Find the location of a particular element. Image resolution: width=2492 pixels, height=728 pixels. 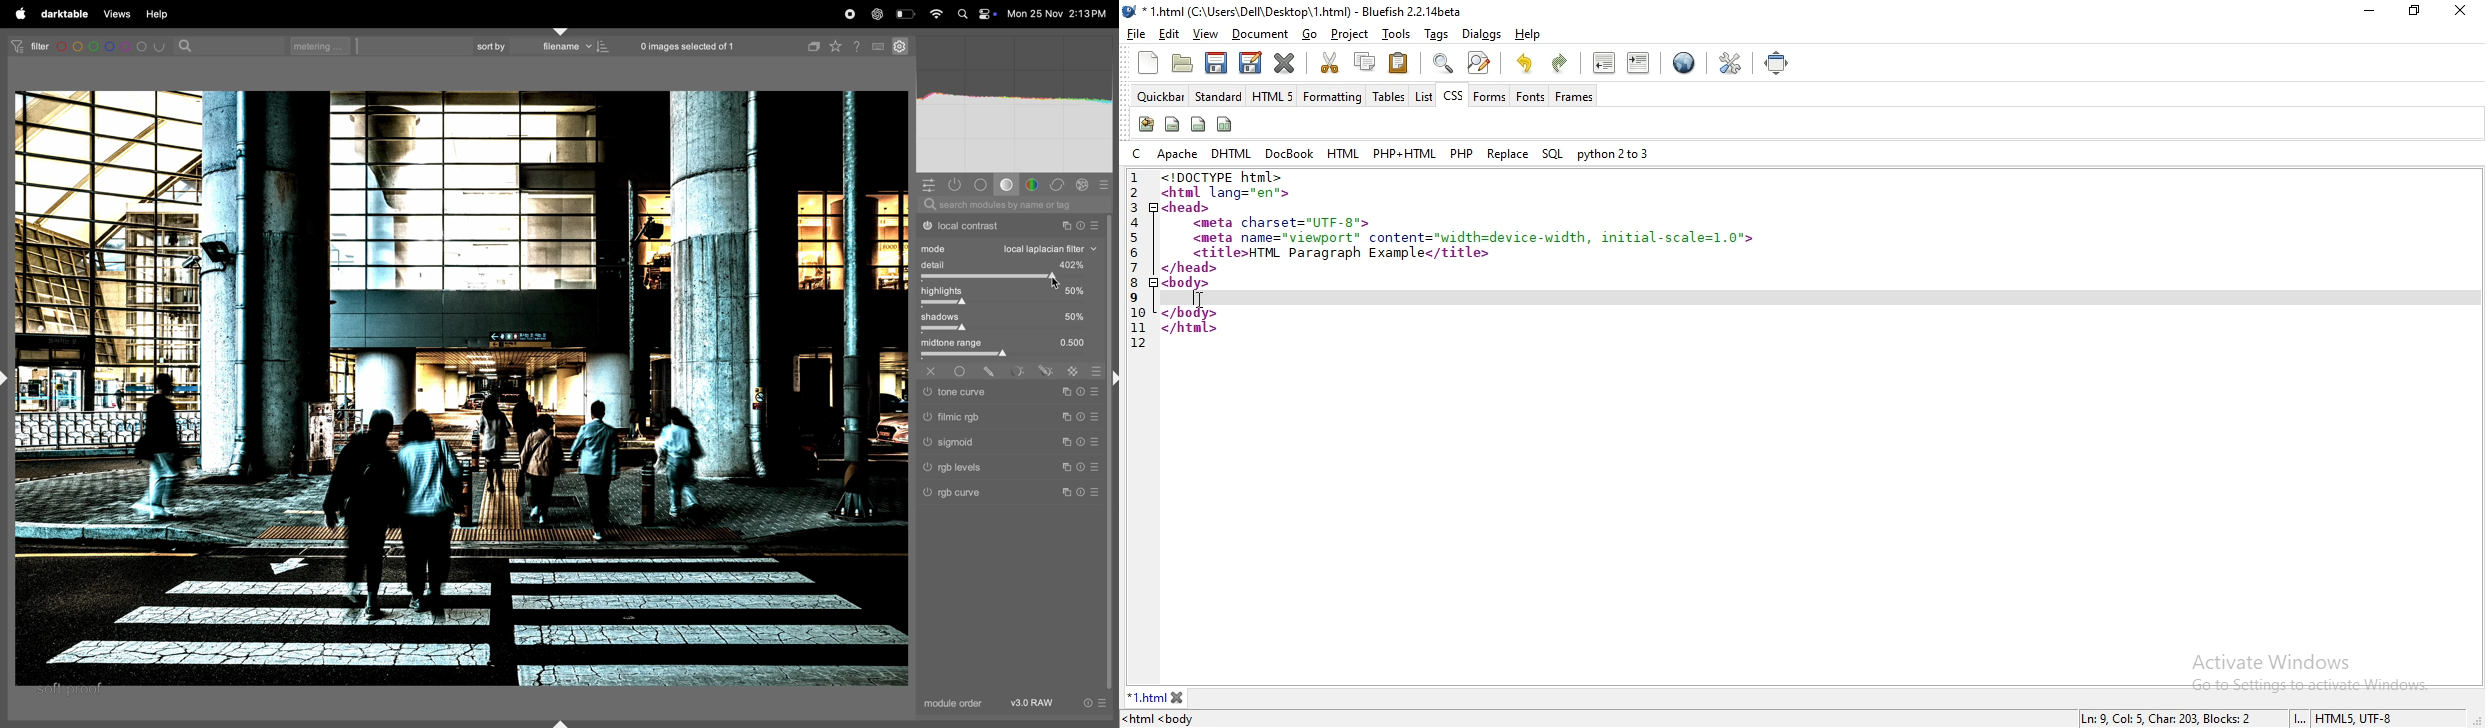

help is located at coordinates (157, 14).